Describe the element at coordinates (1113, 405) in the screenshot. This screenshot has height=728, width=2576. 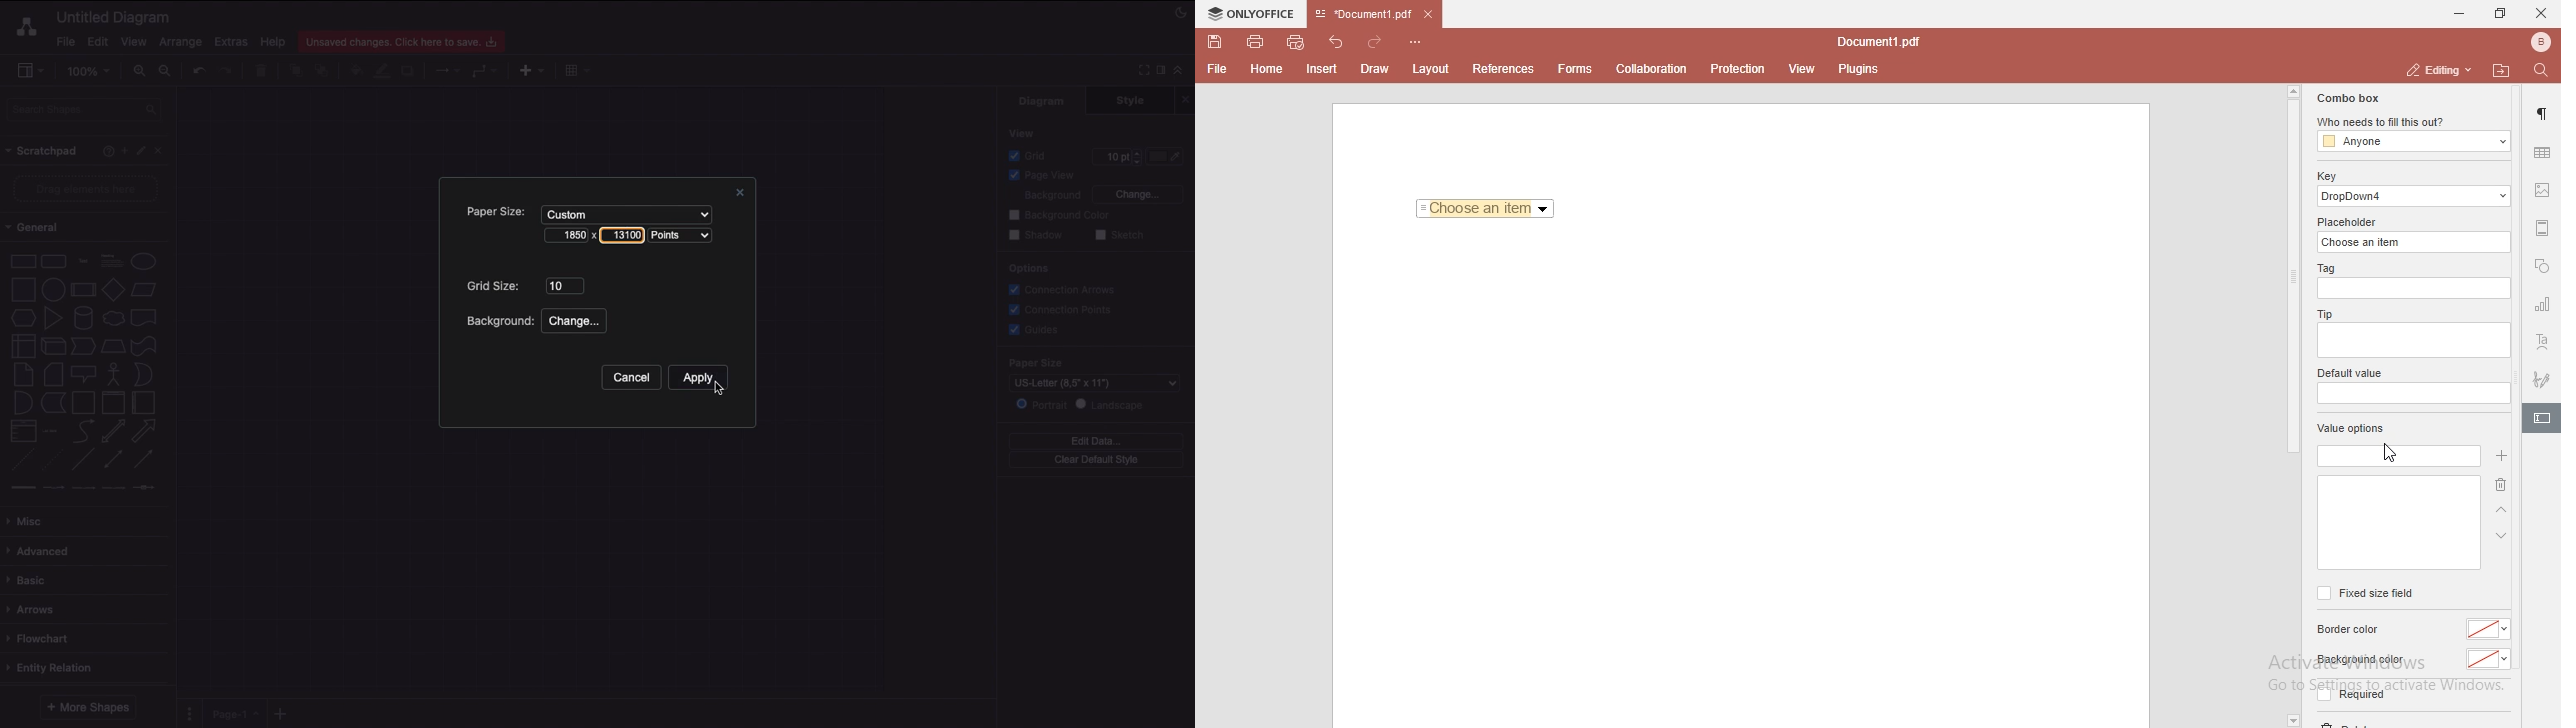
I see `Landscape ` at that location.